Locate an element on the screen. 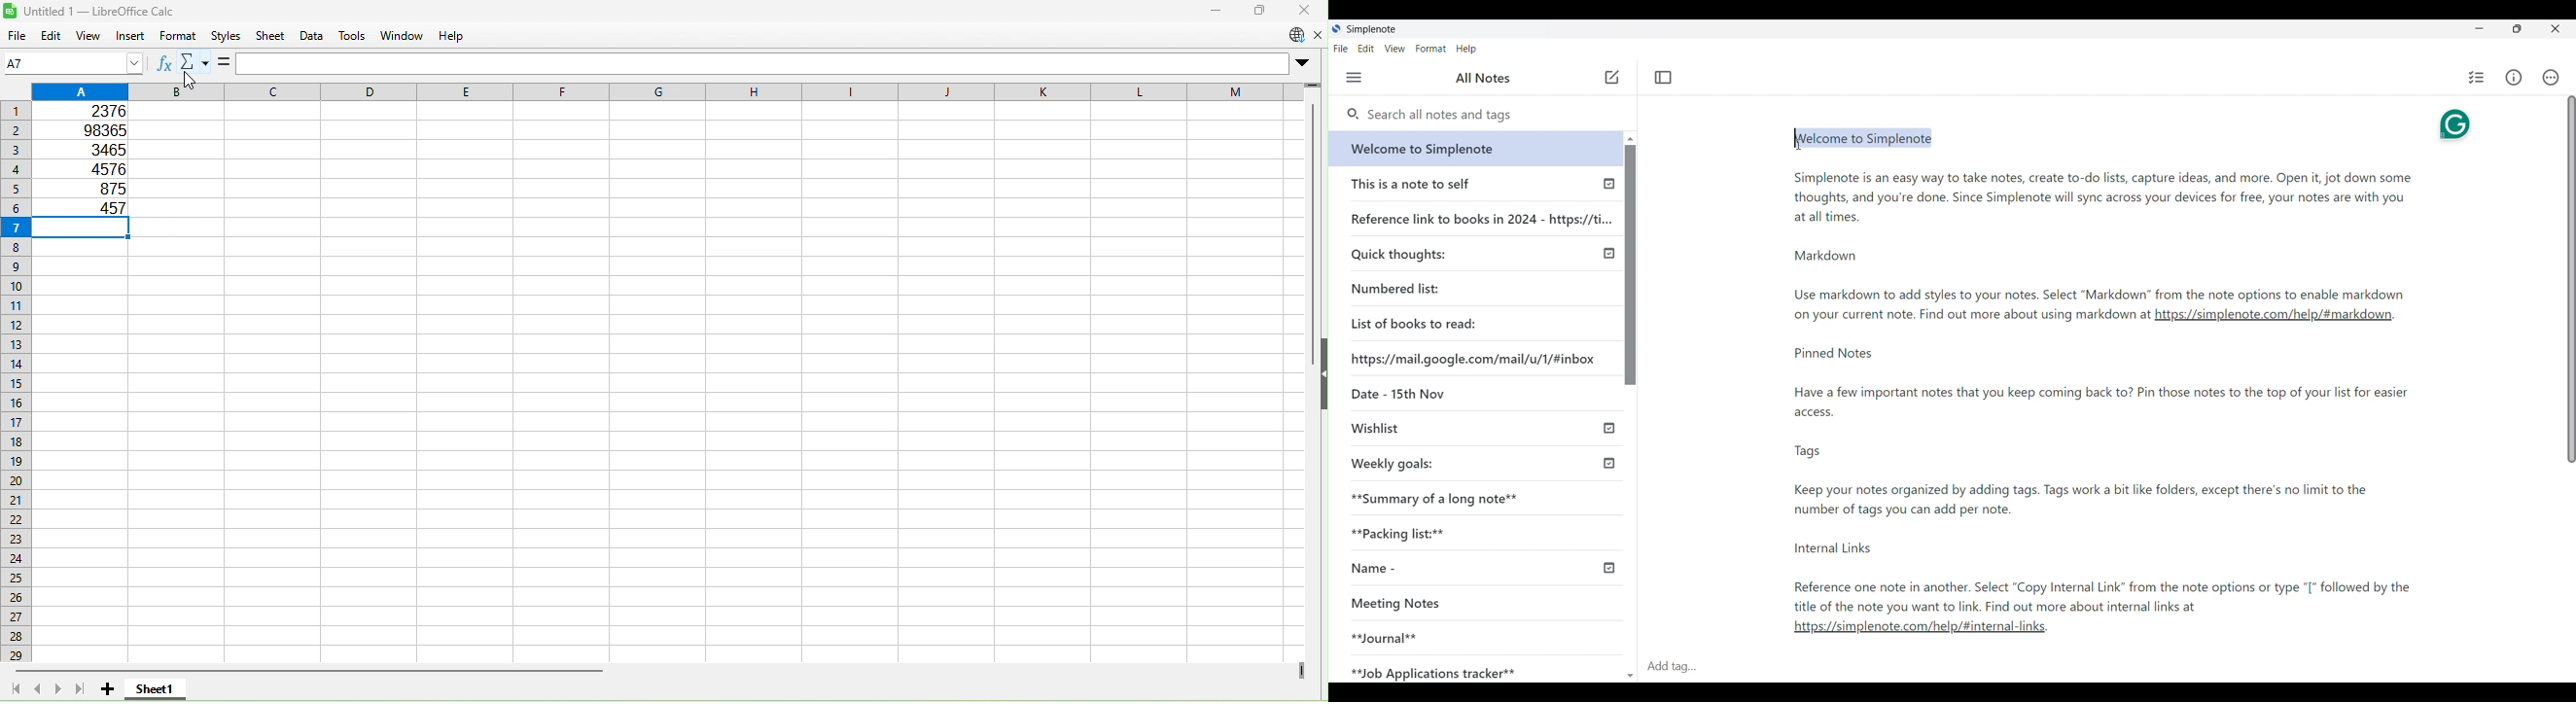 The image size is (2576, 728). Browser link is located at coordinates (1473, 359).